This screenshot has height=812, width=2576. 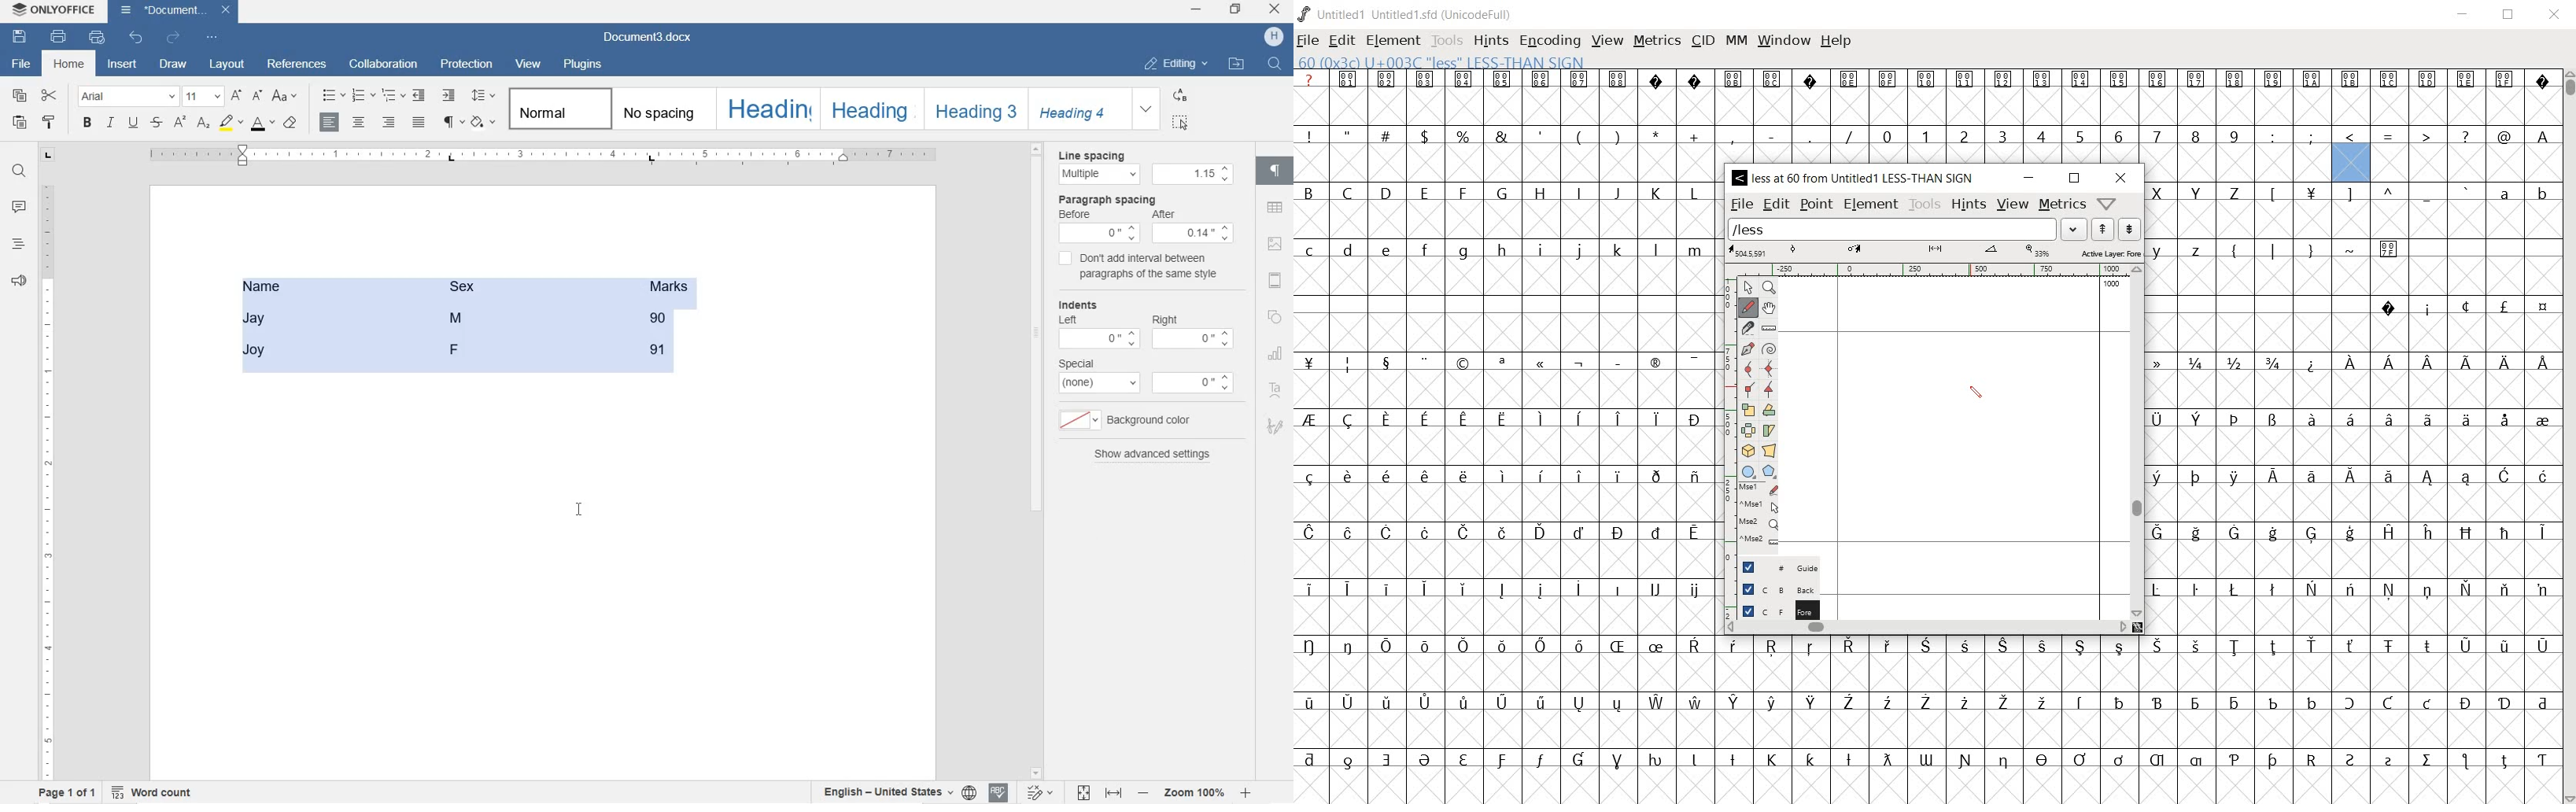 What do you see at coordinates (483, 121) in the screenshot?
I see `SHADING` at bounding box center [483, 121].